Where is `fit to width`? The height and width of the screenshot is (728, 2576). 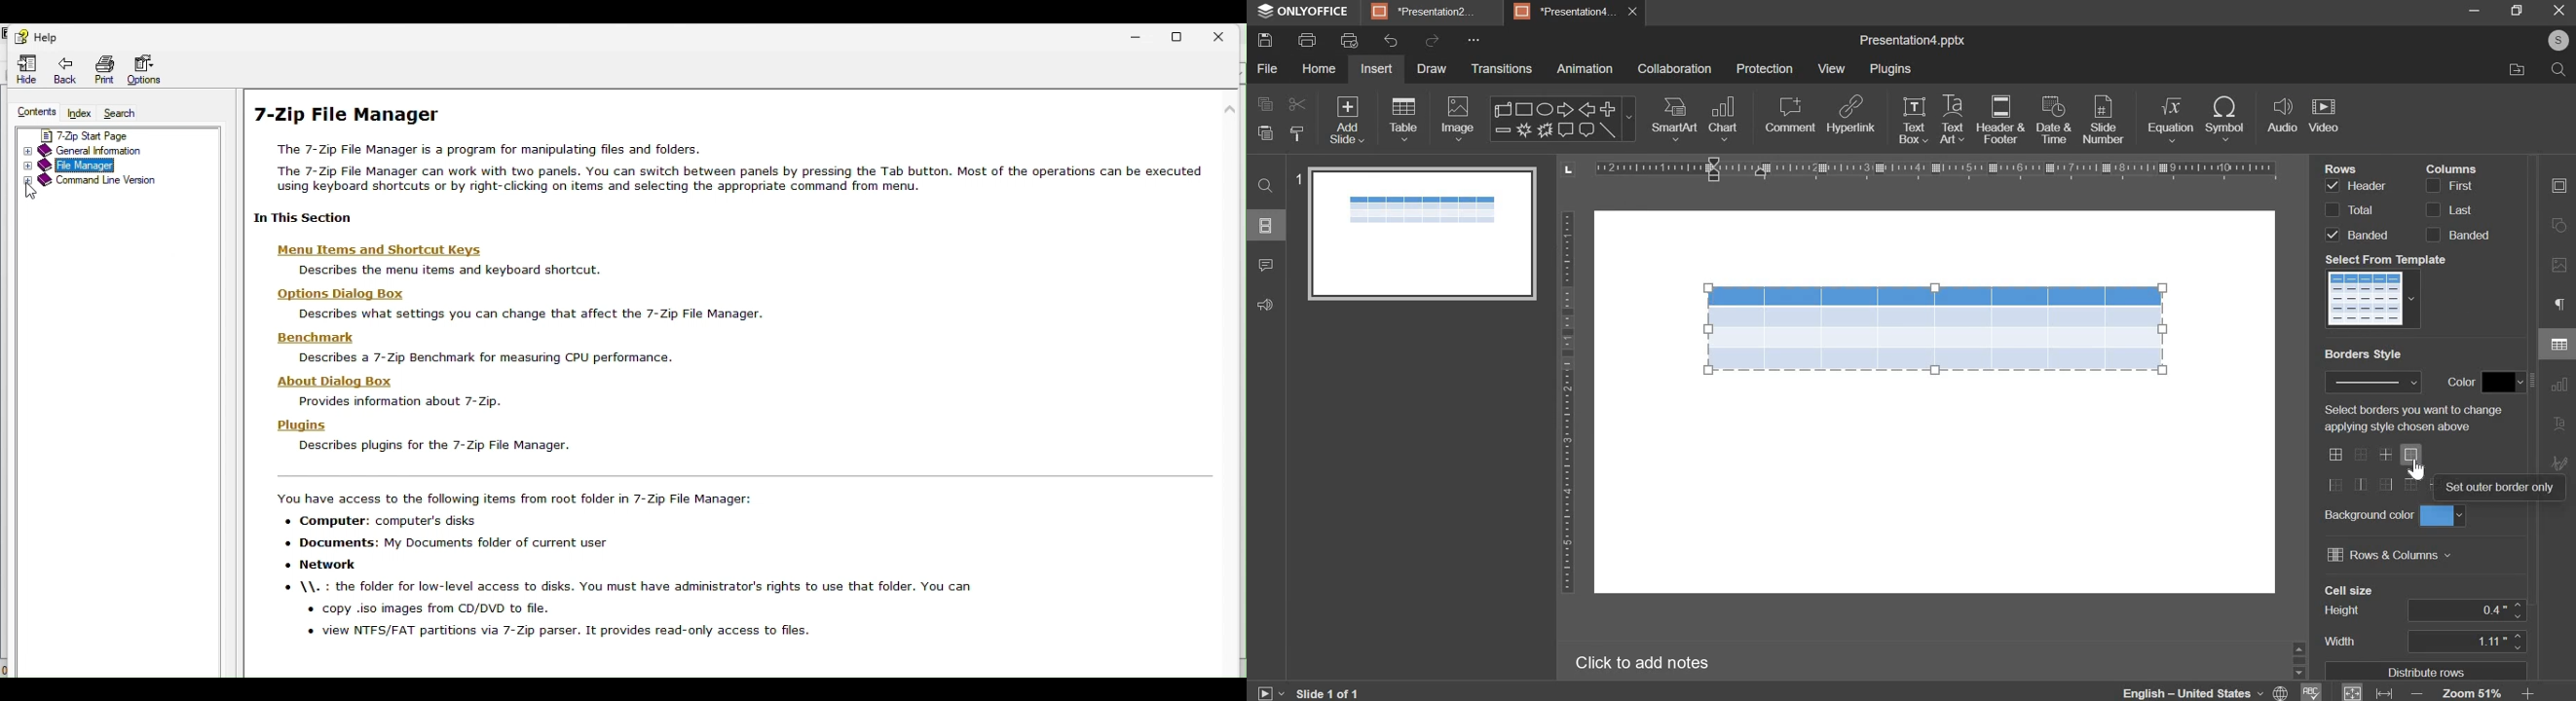
fit to width is located at coordinates (2385, 693).